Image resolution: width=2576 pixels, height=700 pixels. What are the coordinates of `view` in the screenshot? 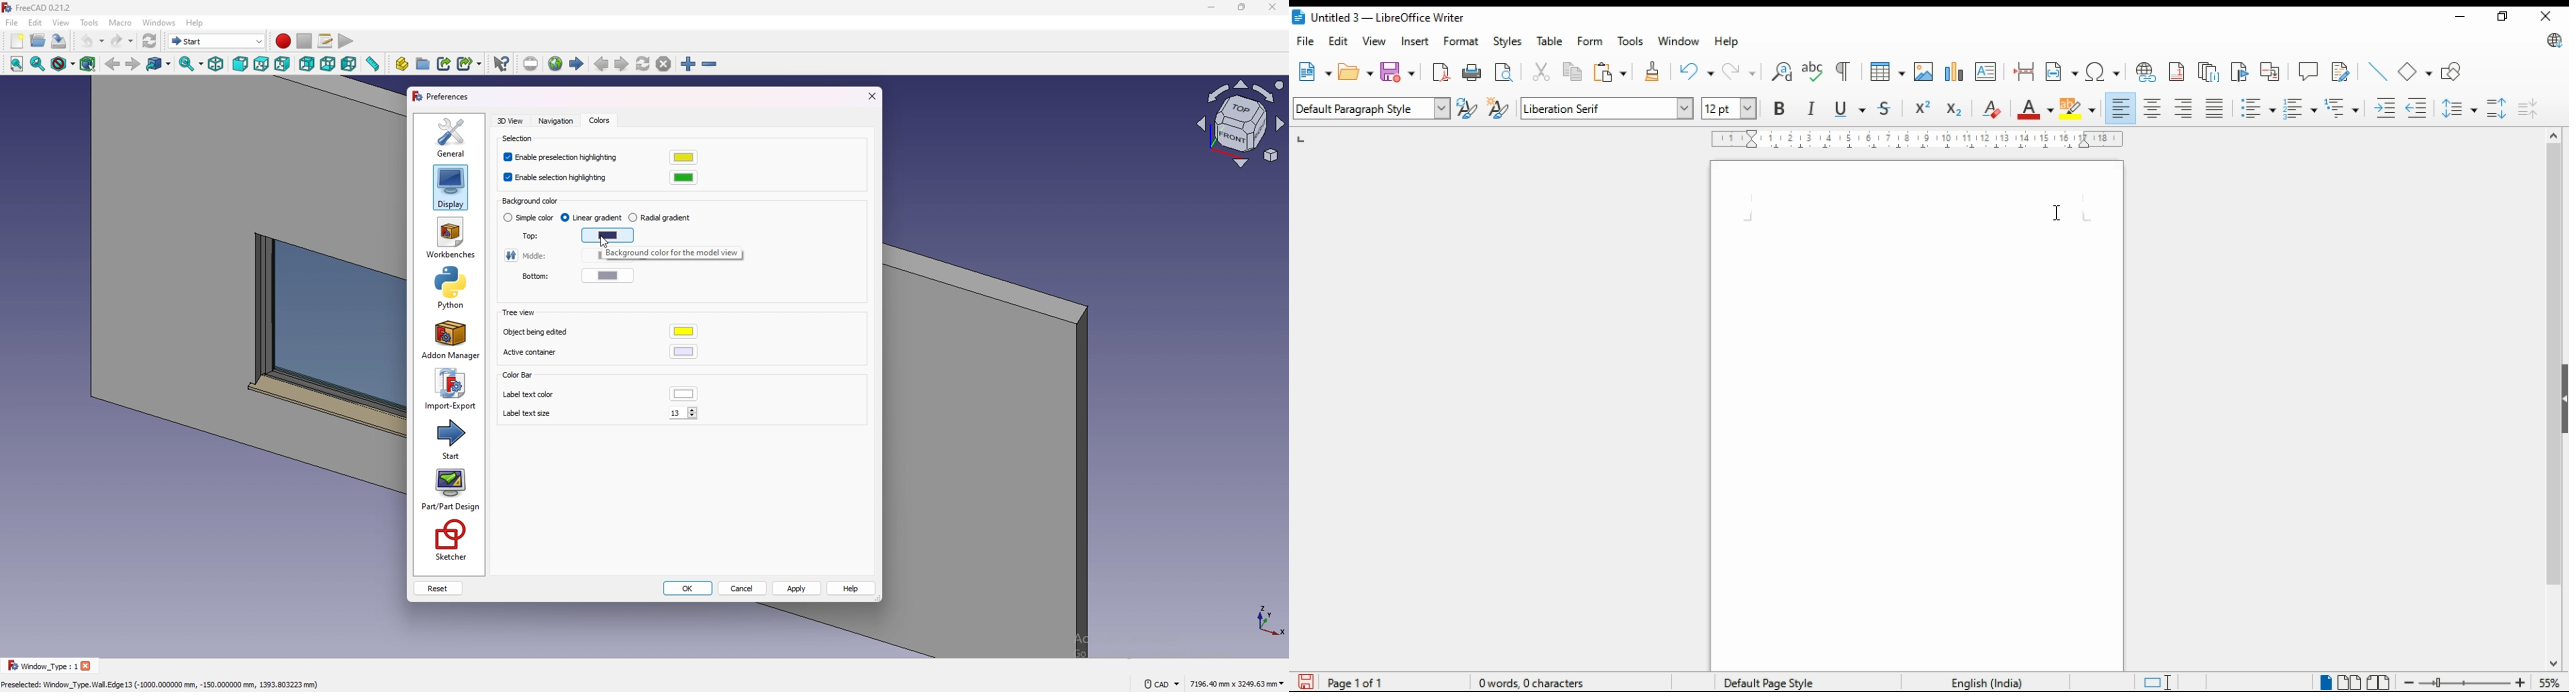 It's located at (1242, 126).